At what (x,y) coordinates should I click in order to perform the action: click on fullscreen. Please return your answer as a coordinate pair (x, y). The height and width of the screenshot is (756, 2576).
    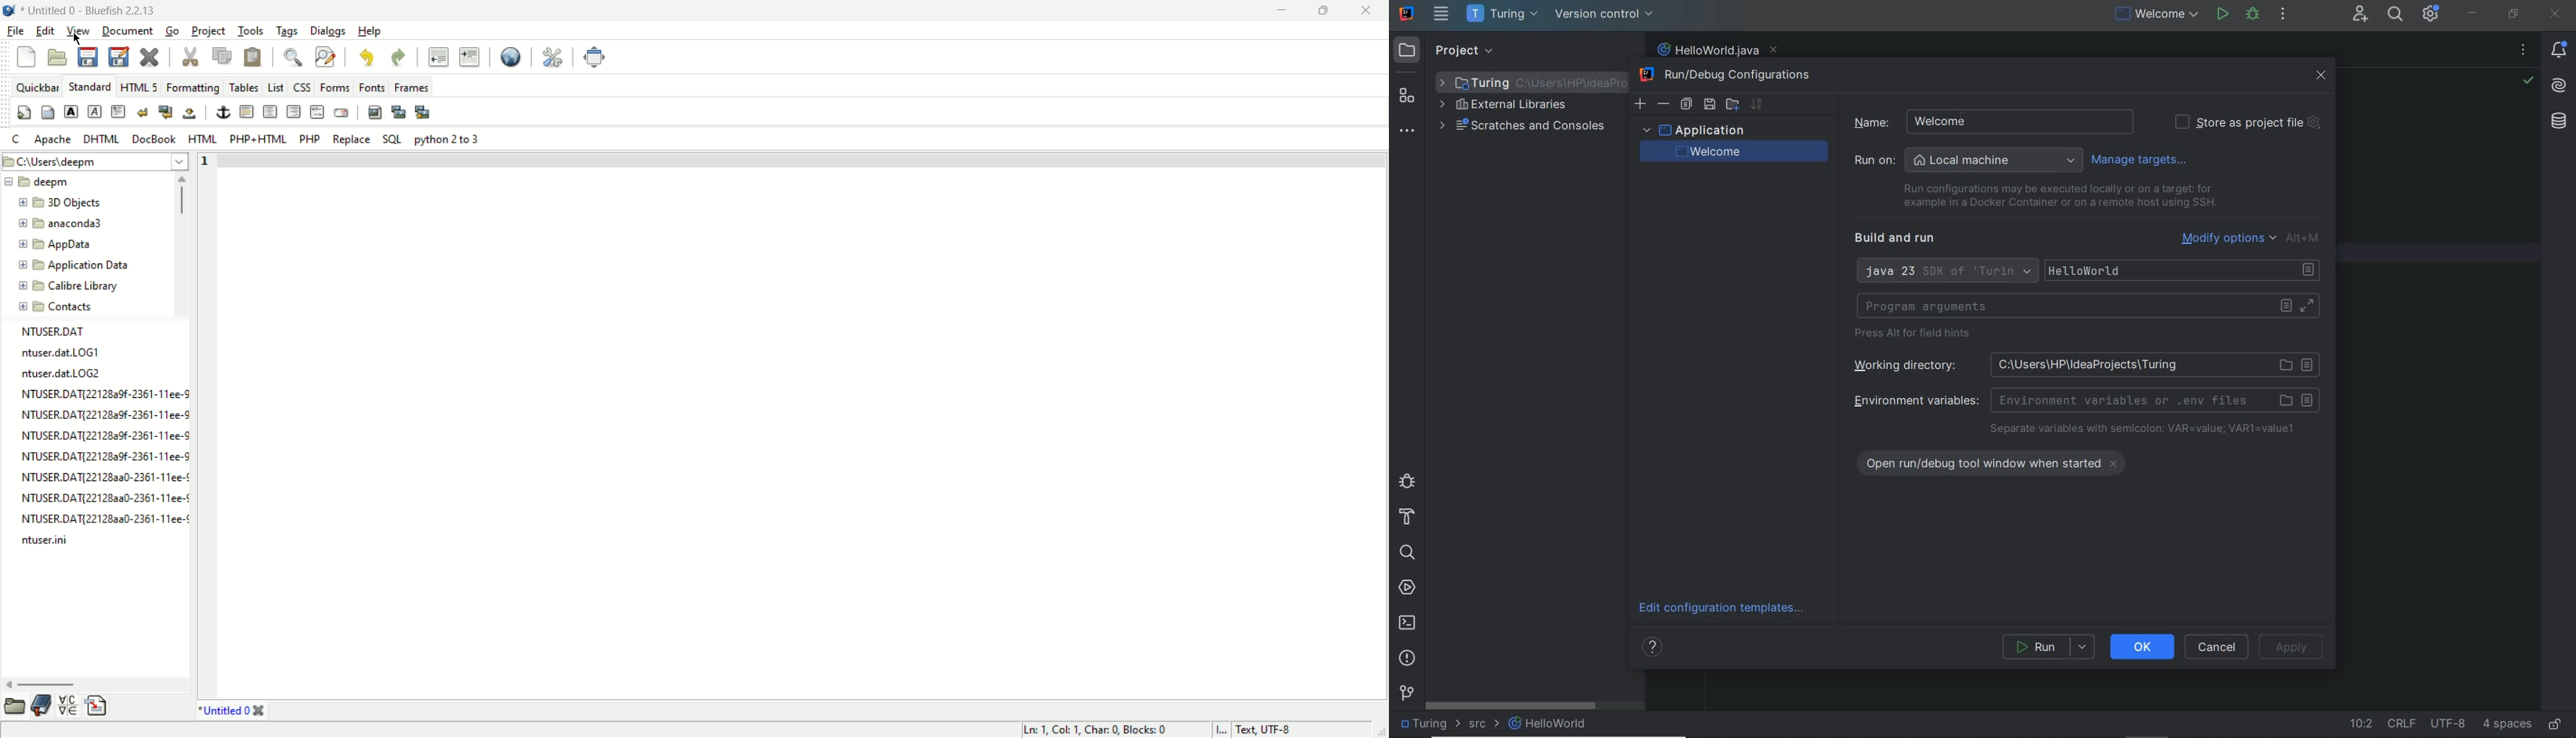
    Looking at the image, I should click on (596, 58).